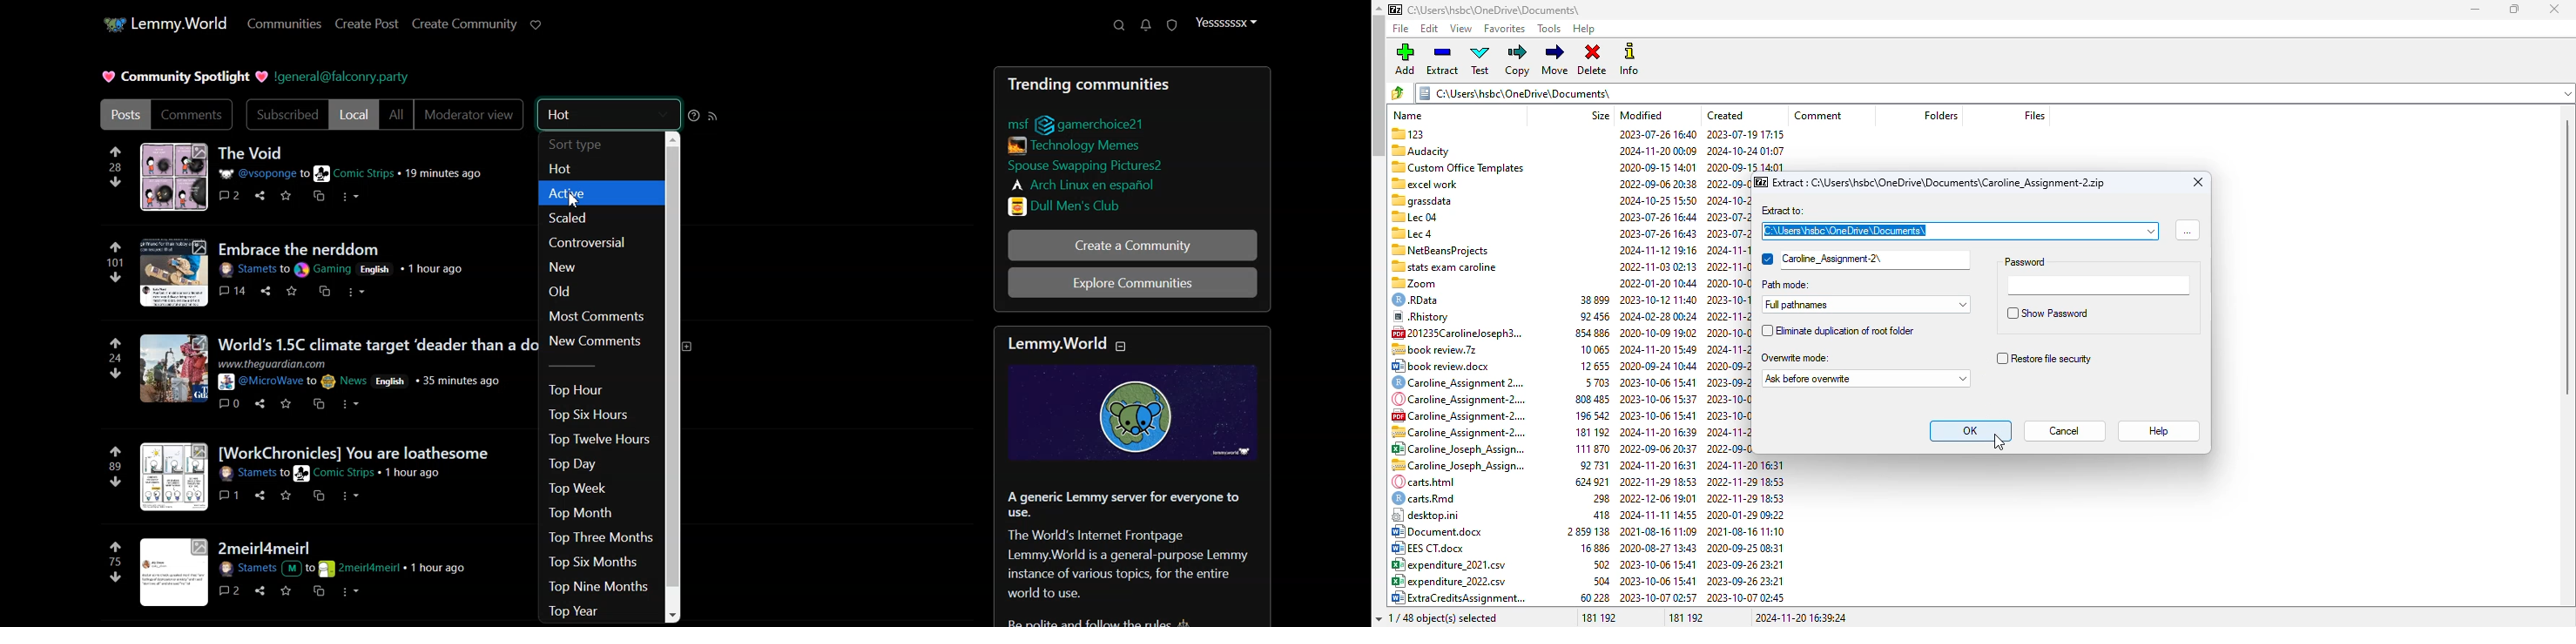 The image size is (2576, 644). What do you see at coordinates (1642, 115) in the screenshot?
I see `modified` at bounding box center [1642, 115].